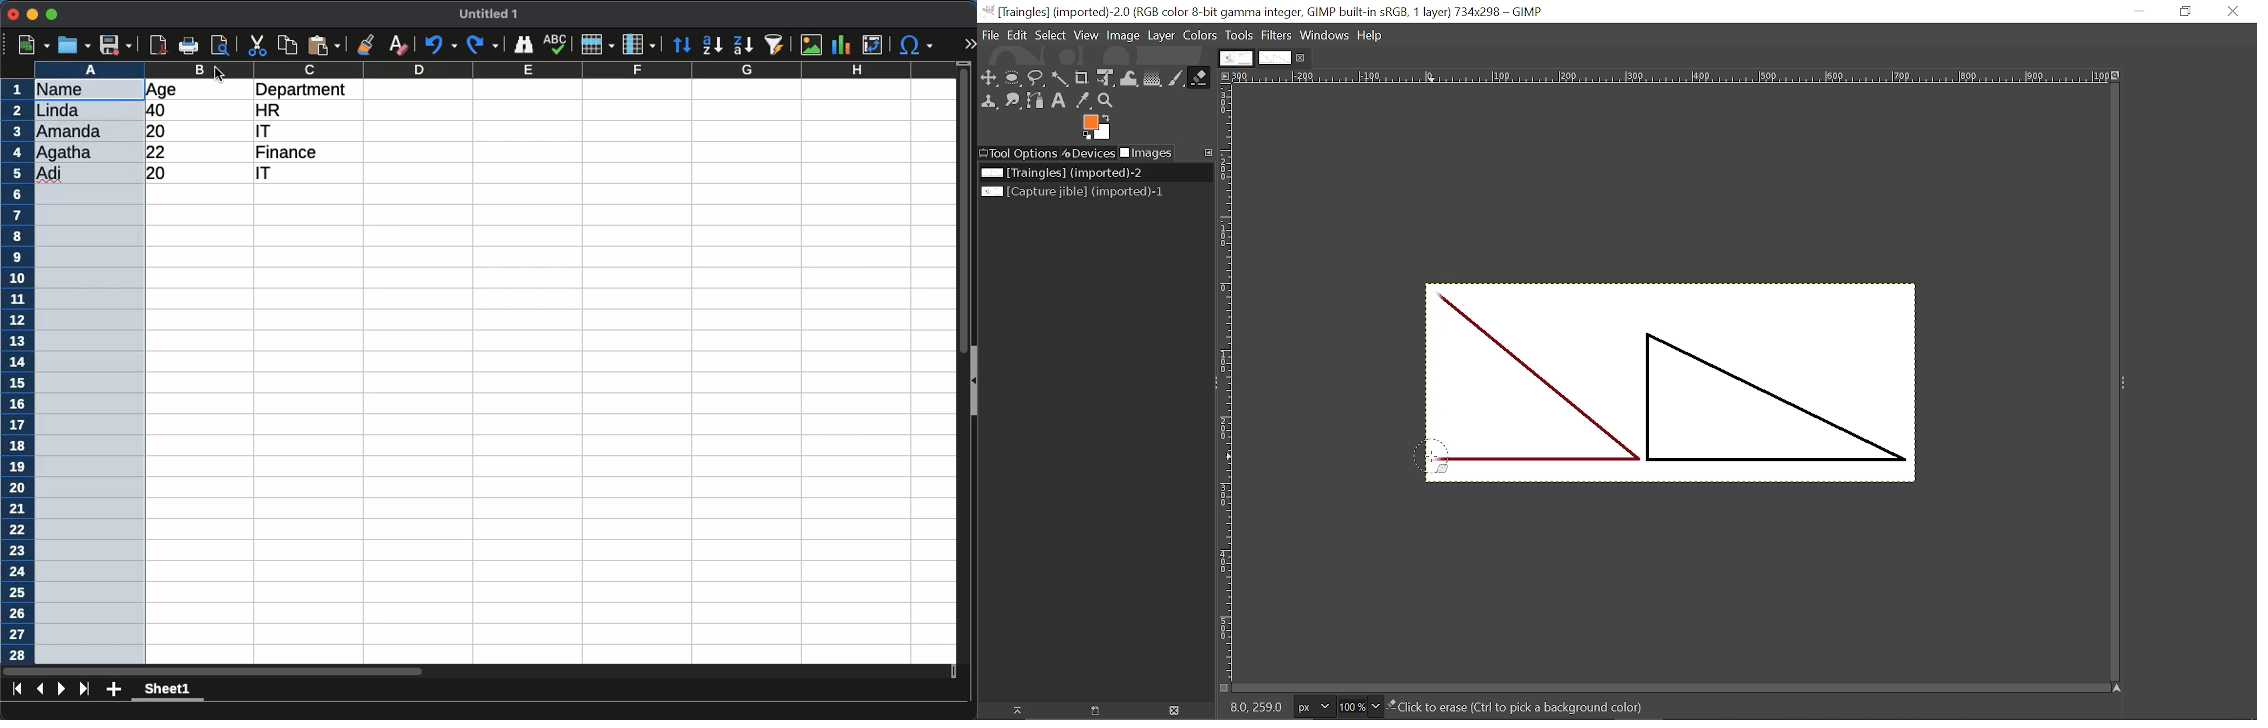 The height and width of the screenshot is (728, 2268). What do you see at coordinates (156, 110) in the screenshot?
I see `40` at bounding box center [156, 110].